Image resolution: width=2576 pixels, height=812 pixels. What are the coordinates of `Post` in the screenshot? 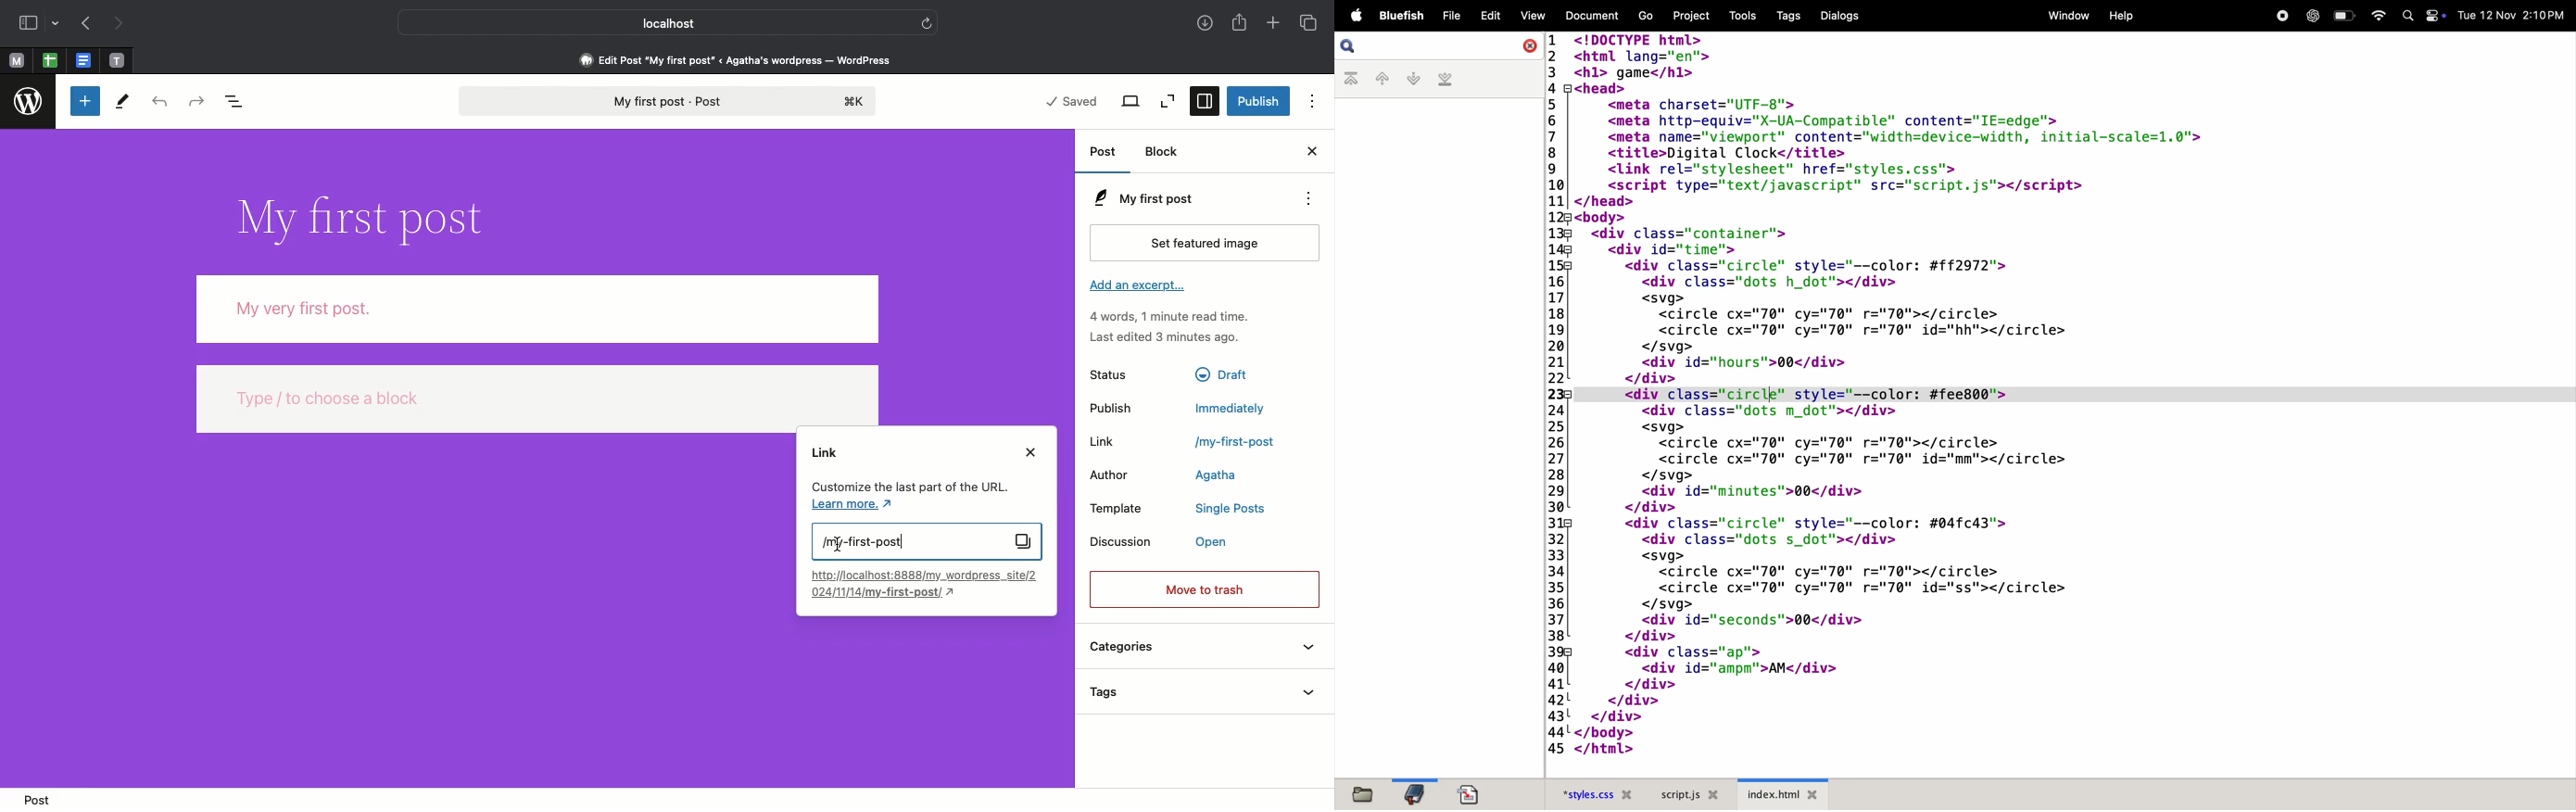 It's located at (1105, 152).